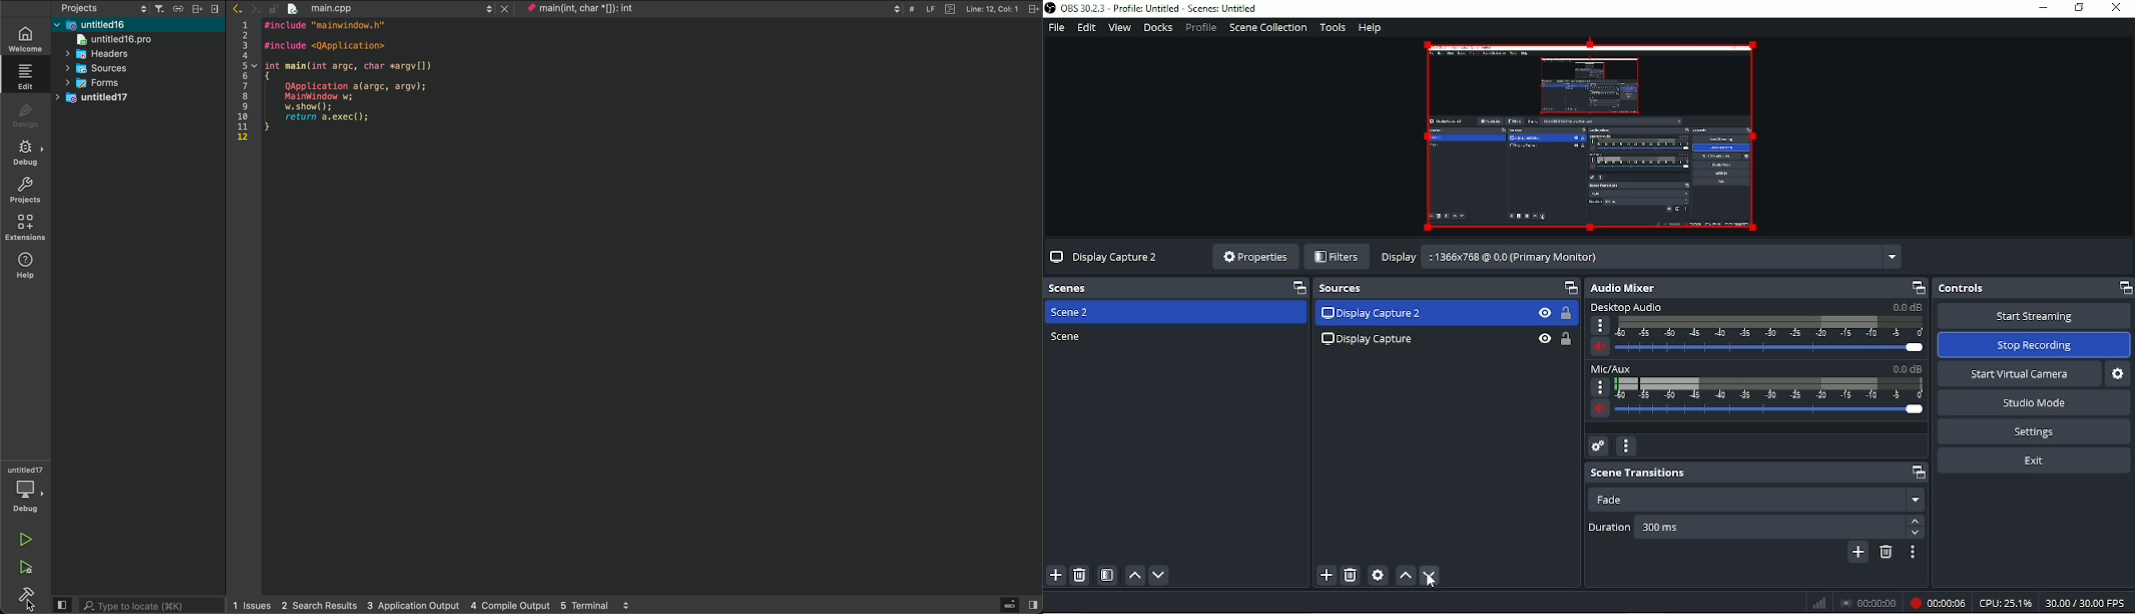  Describe the element at coordinates (1757, 499) in the screenshot. I see `Fade` at that location.